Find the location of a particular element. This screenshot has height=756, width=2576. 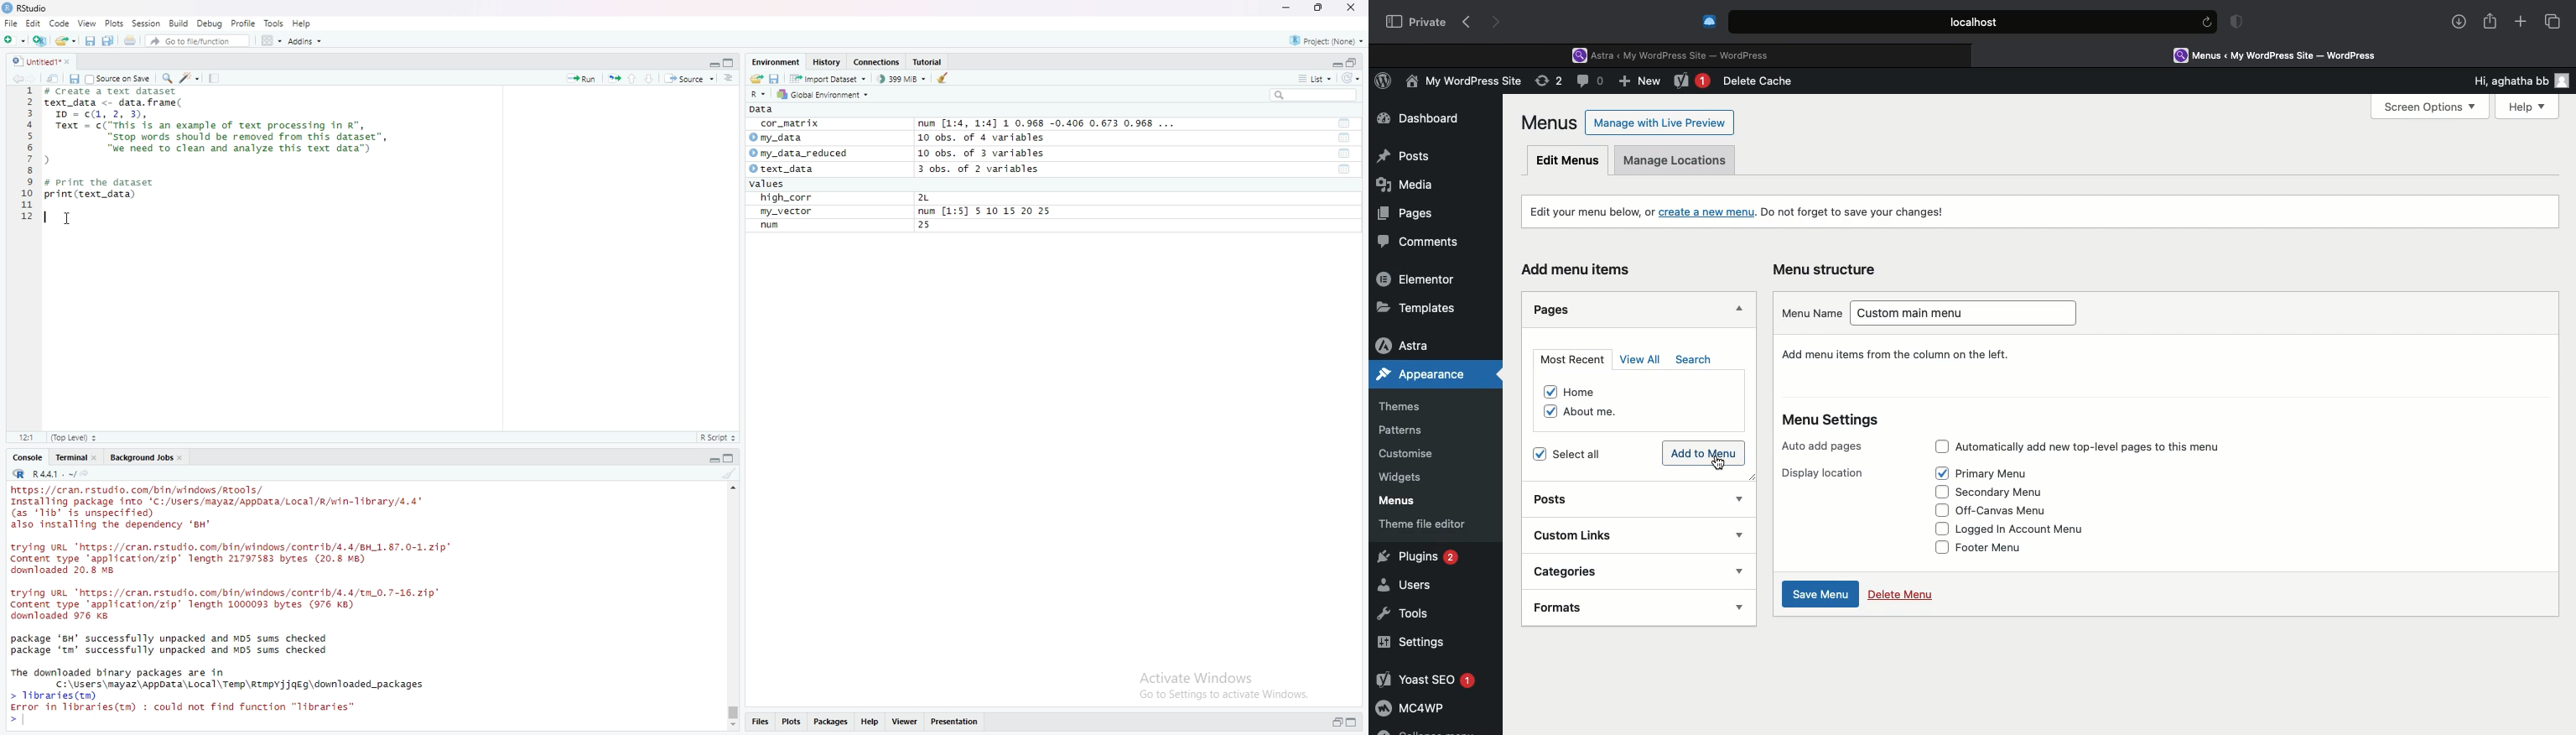

files is located at coordinates (761, 722).